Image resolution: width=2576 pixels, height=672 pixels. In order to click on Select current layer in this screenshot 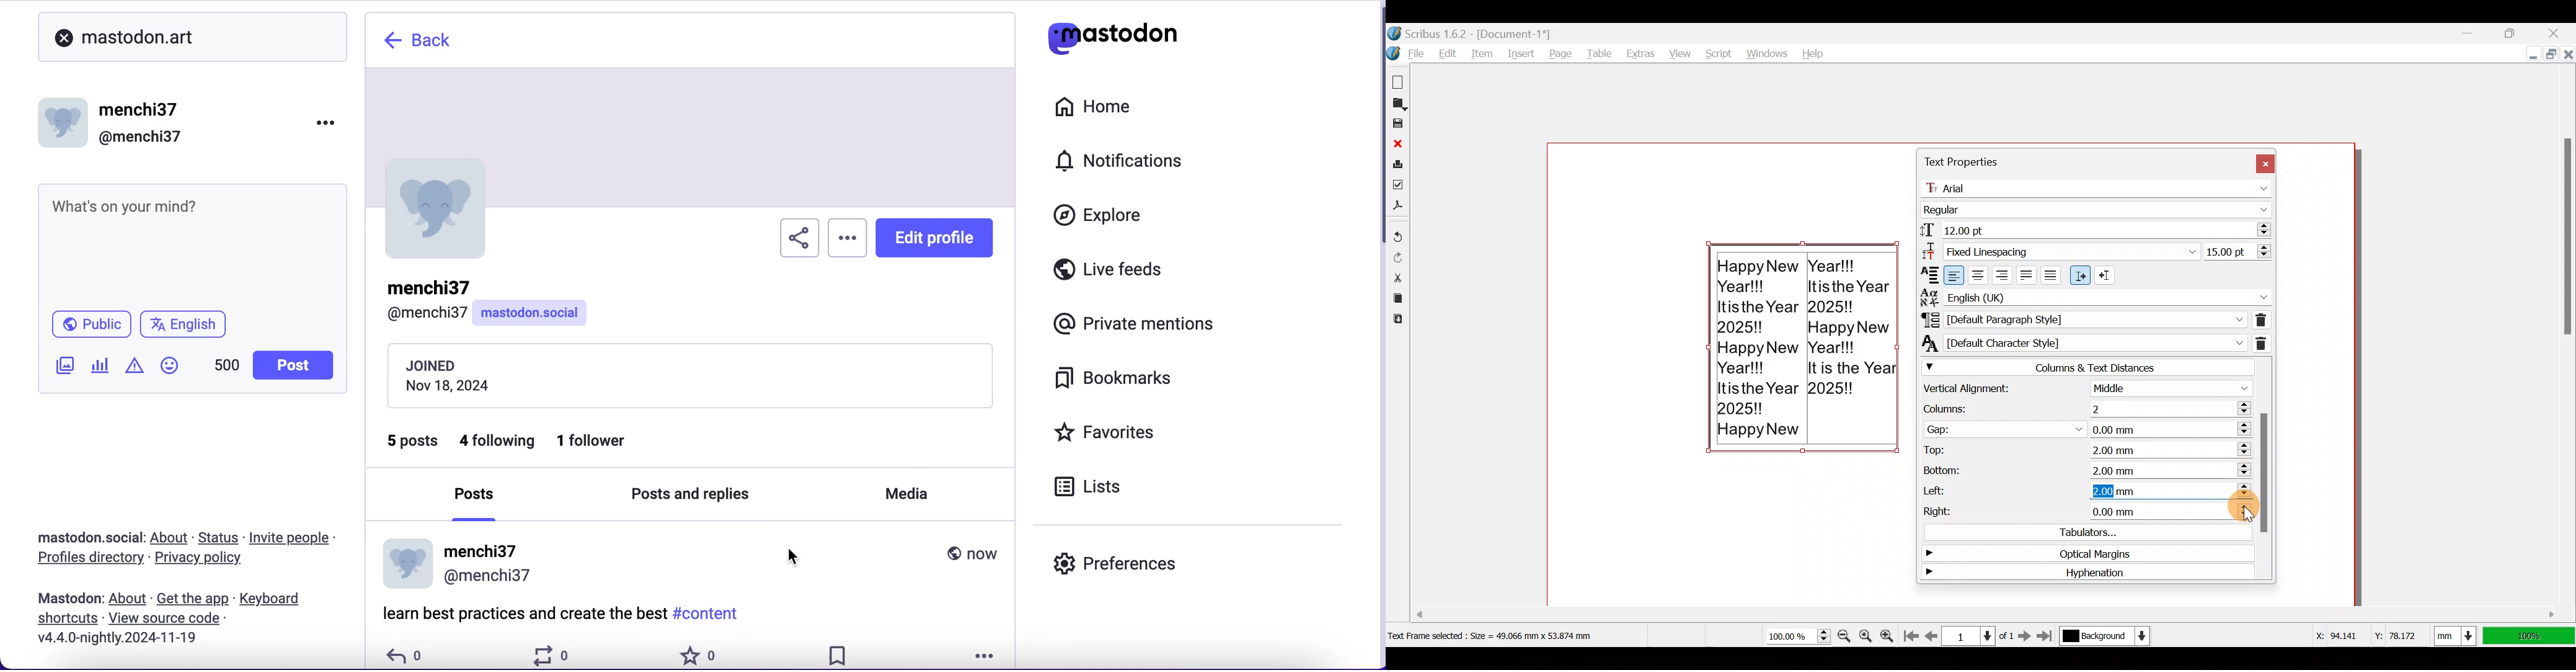, I will do `click(2104, 636)`.